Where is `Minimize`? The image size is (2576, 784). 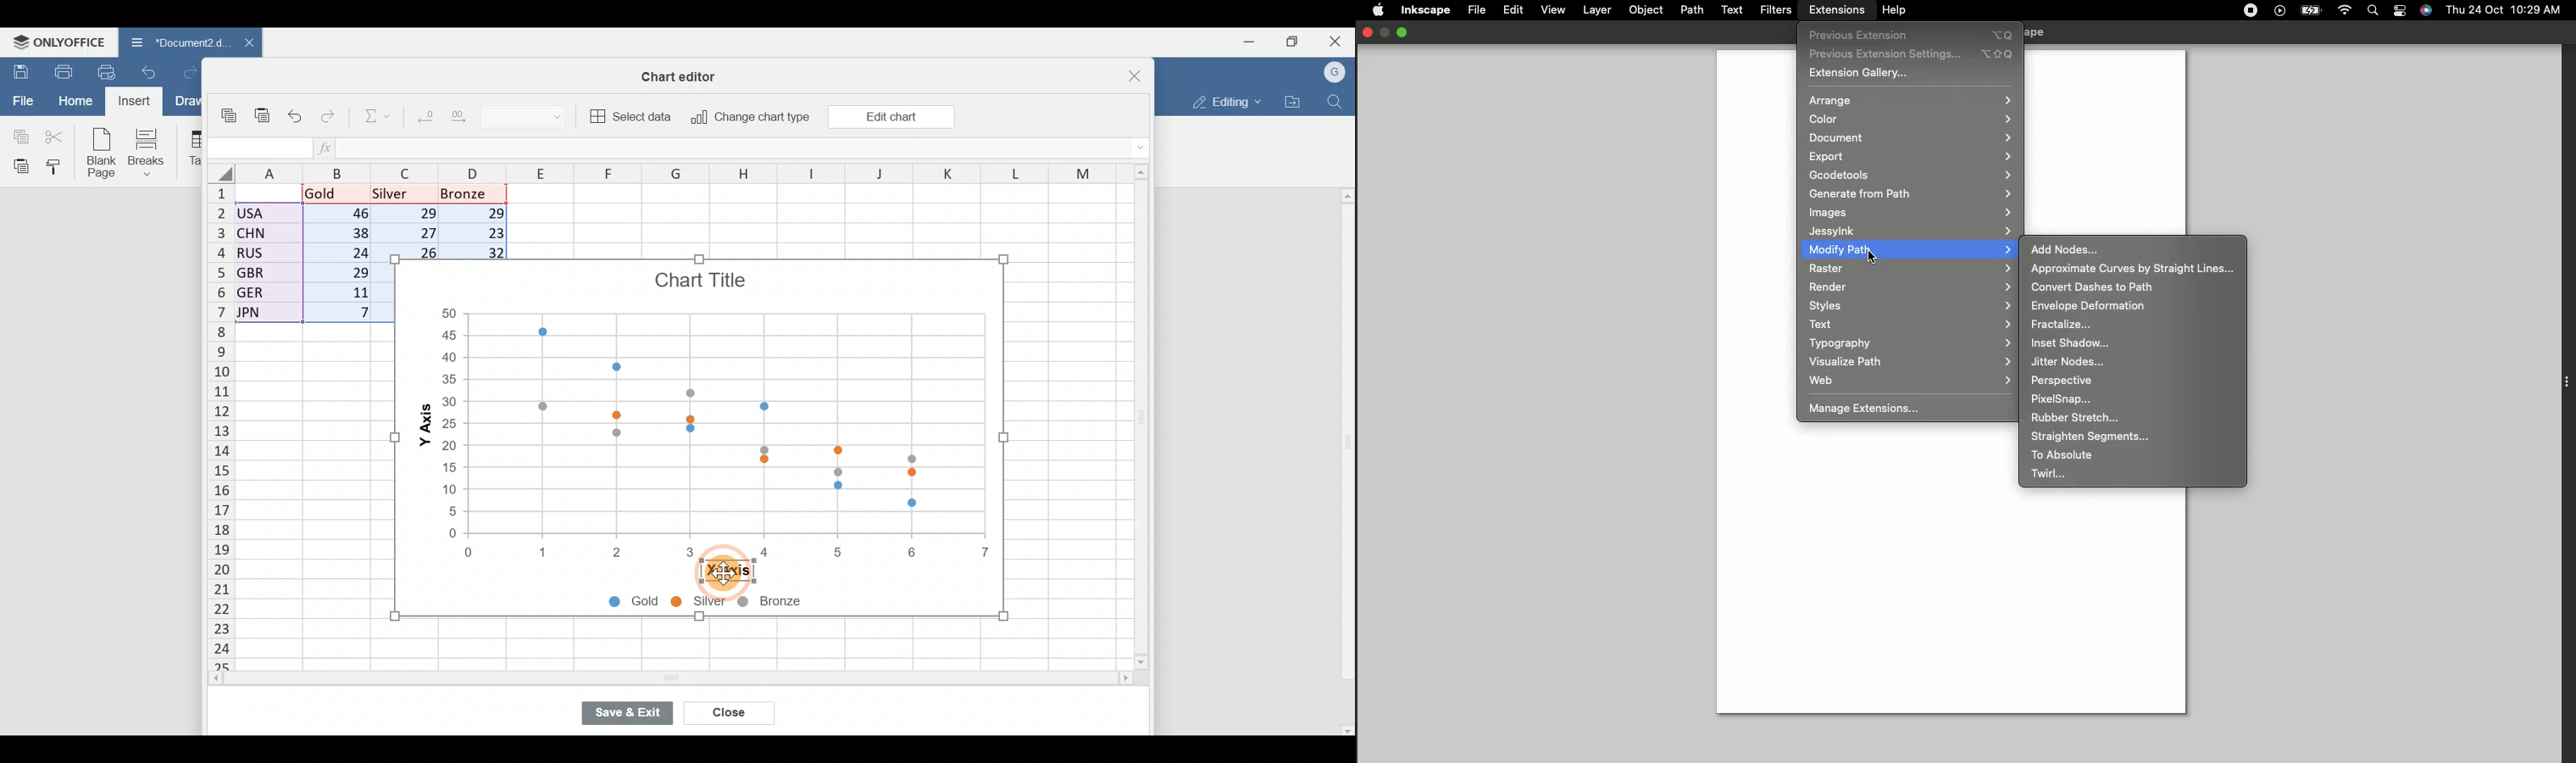 Minimize is located at coordinates (1406, 34).